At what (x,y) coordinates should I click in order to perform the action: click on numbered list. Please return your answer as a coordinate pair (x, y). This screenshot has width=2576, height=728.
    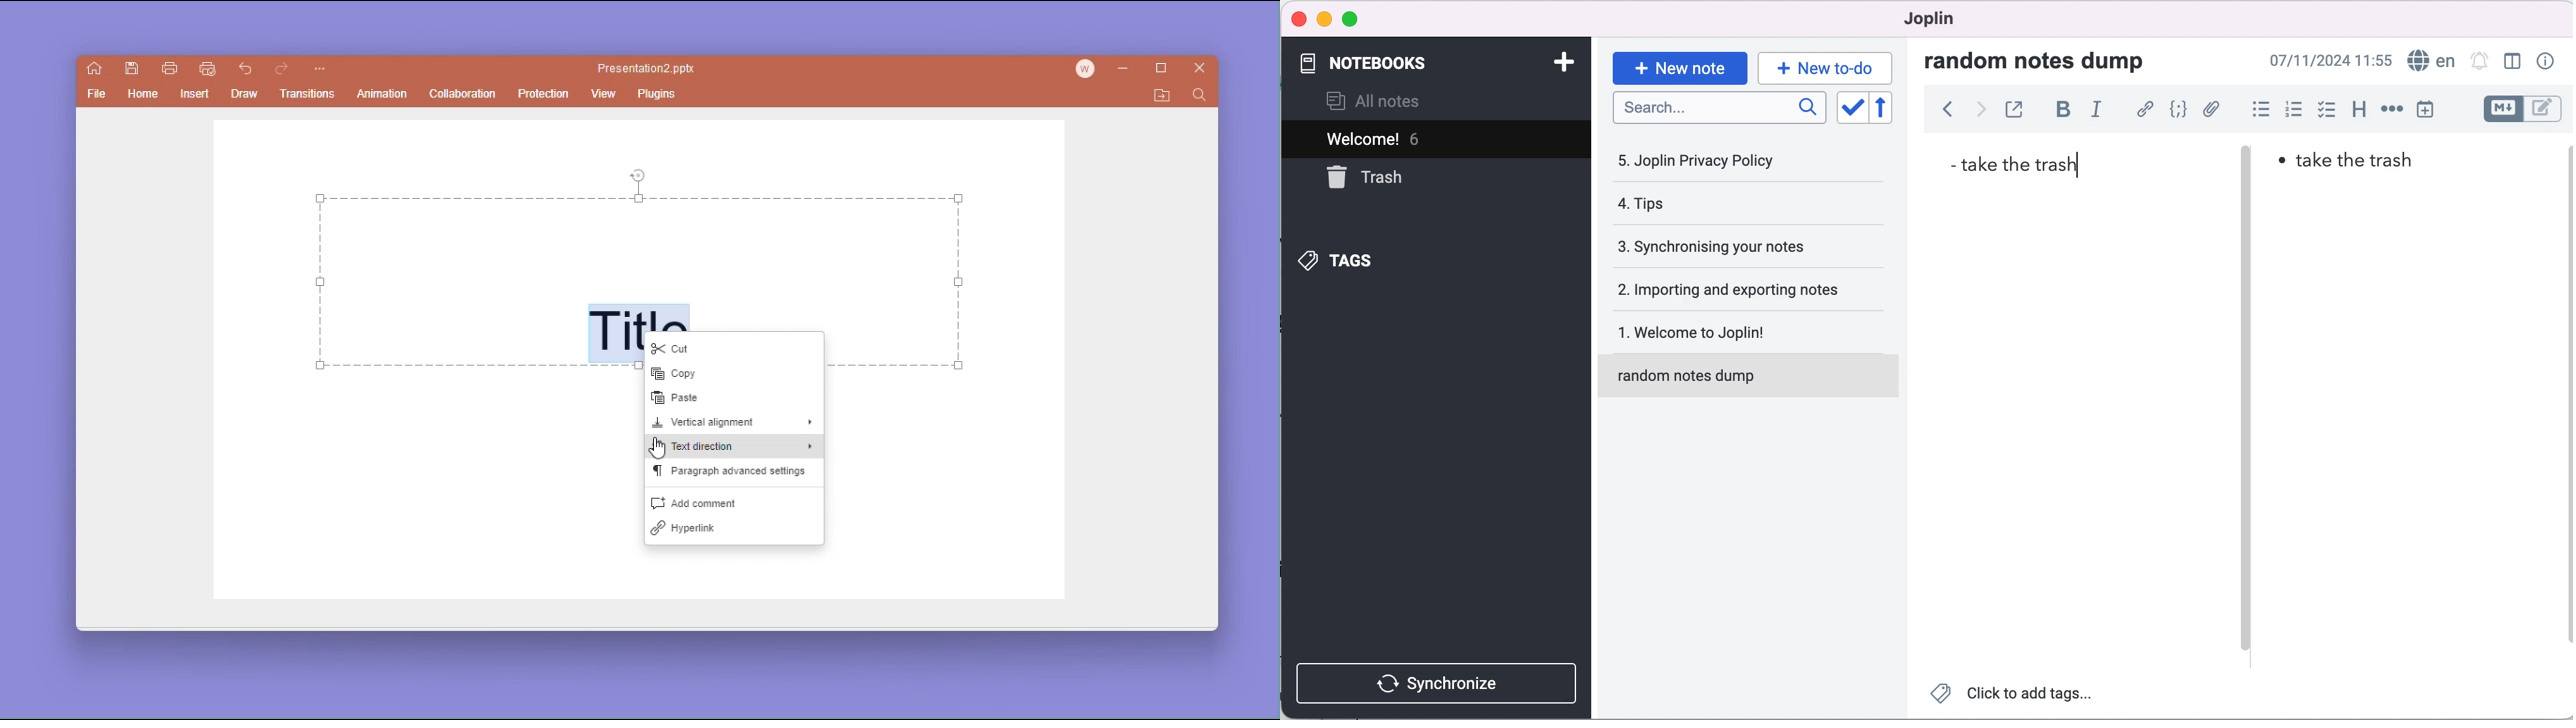
    Looking at the image, I should click on (2291, 109).